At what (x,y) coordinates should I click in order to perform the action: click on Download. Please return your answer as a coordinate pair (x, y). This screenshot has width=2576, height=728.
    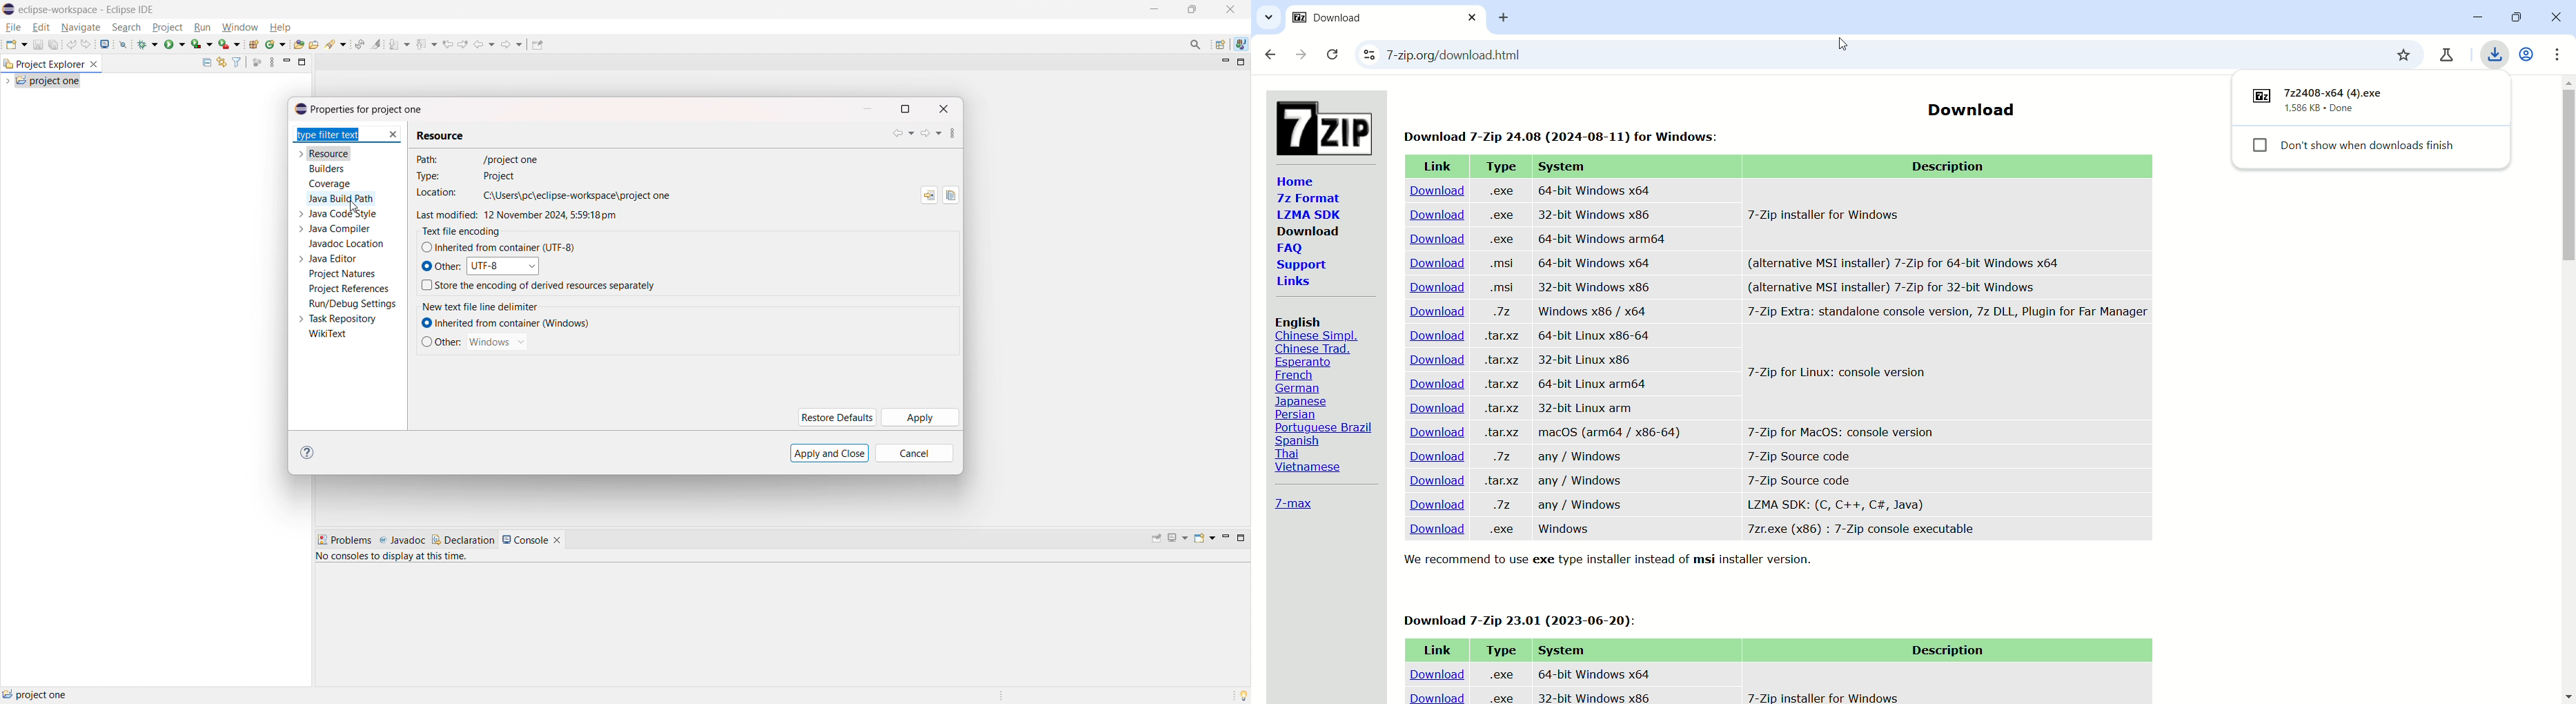
    Looking at the image, I should click on (1432, 336).